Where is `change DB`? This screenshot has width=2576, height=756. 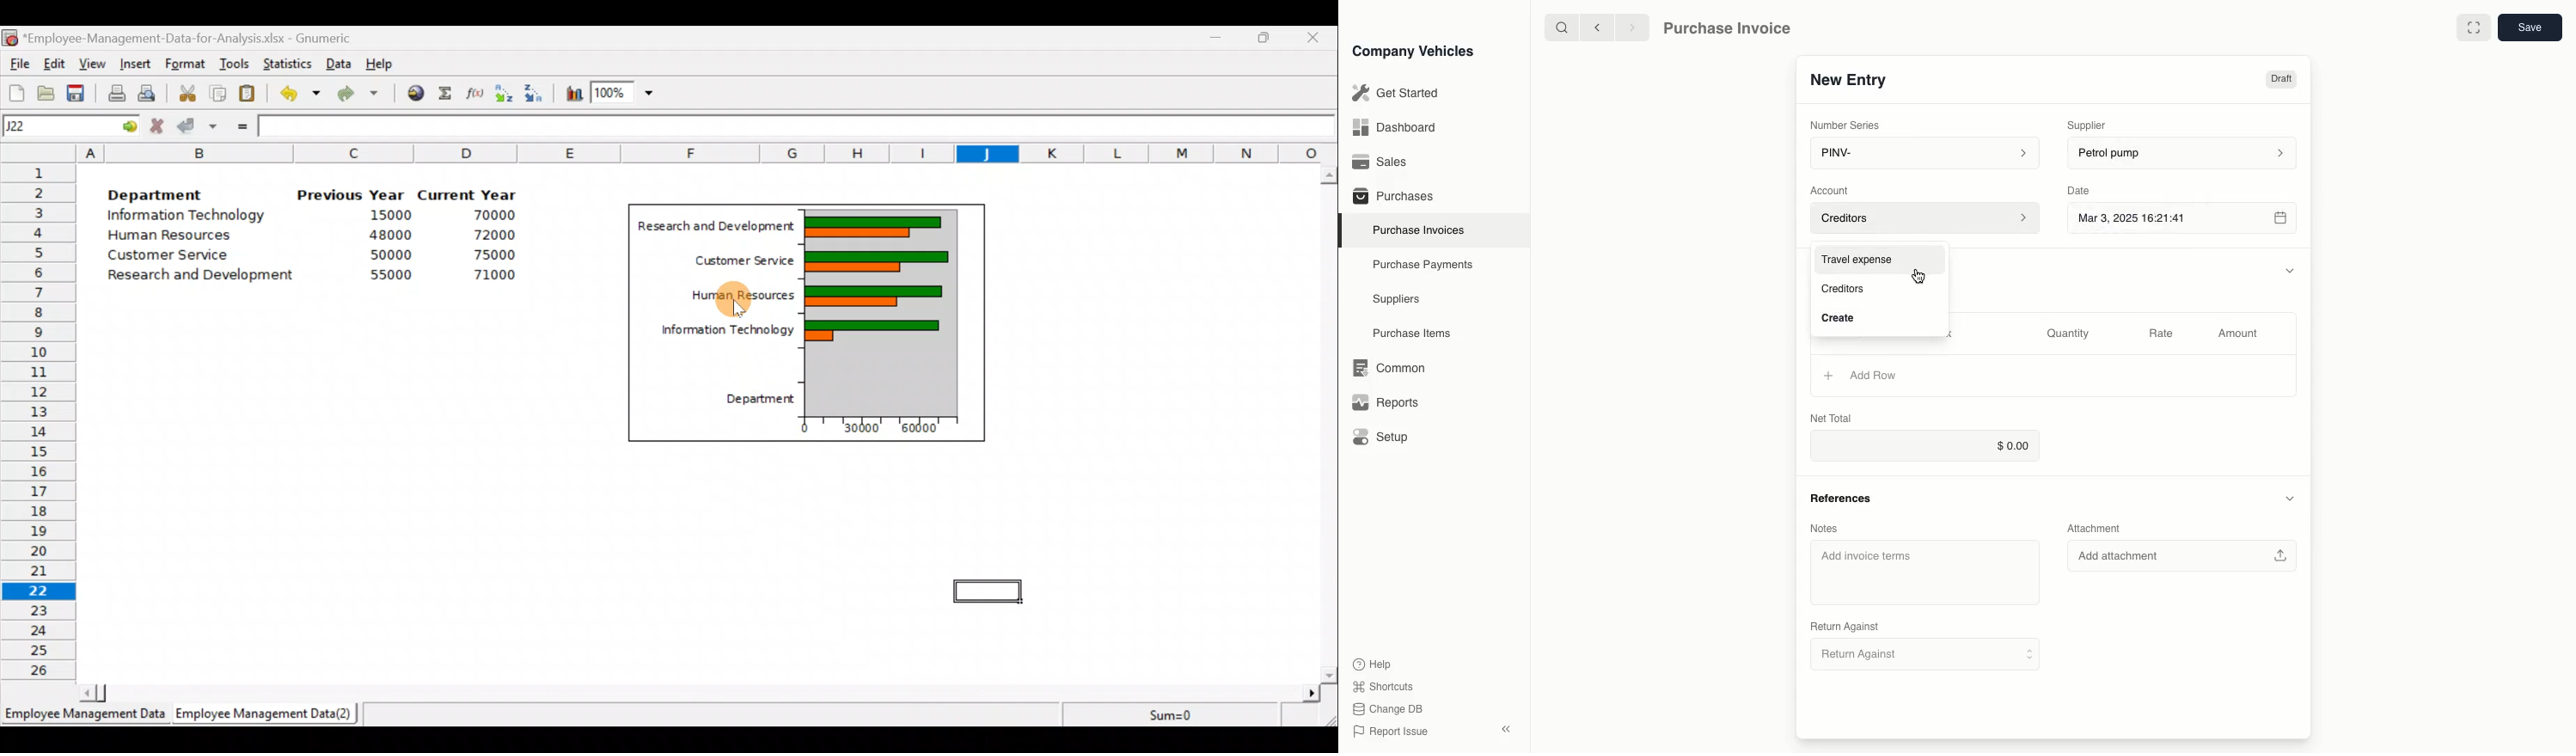
change DB is located at coordinates (1390, 709).